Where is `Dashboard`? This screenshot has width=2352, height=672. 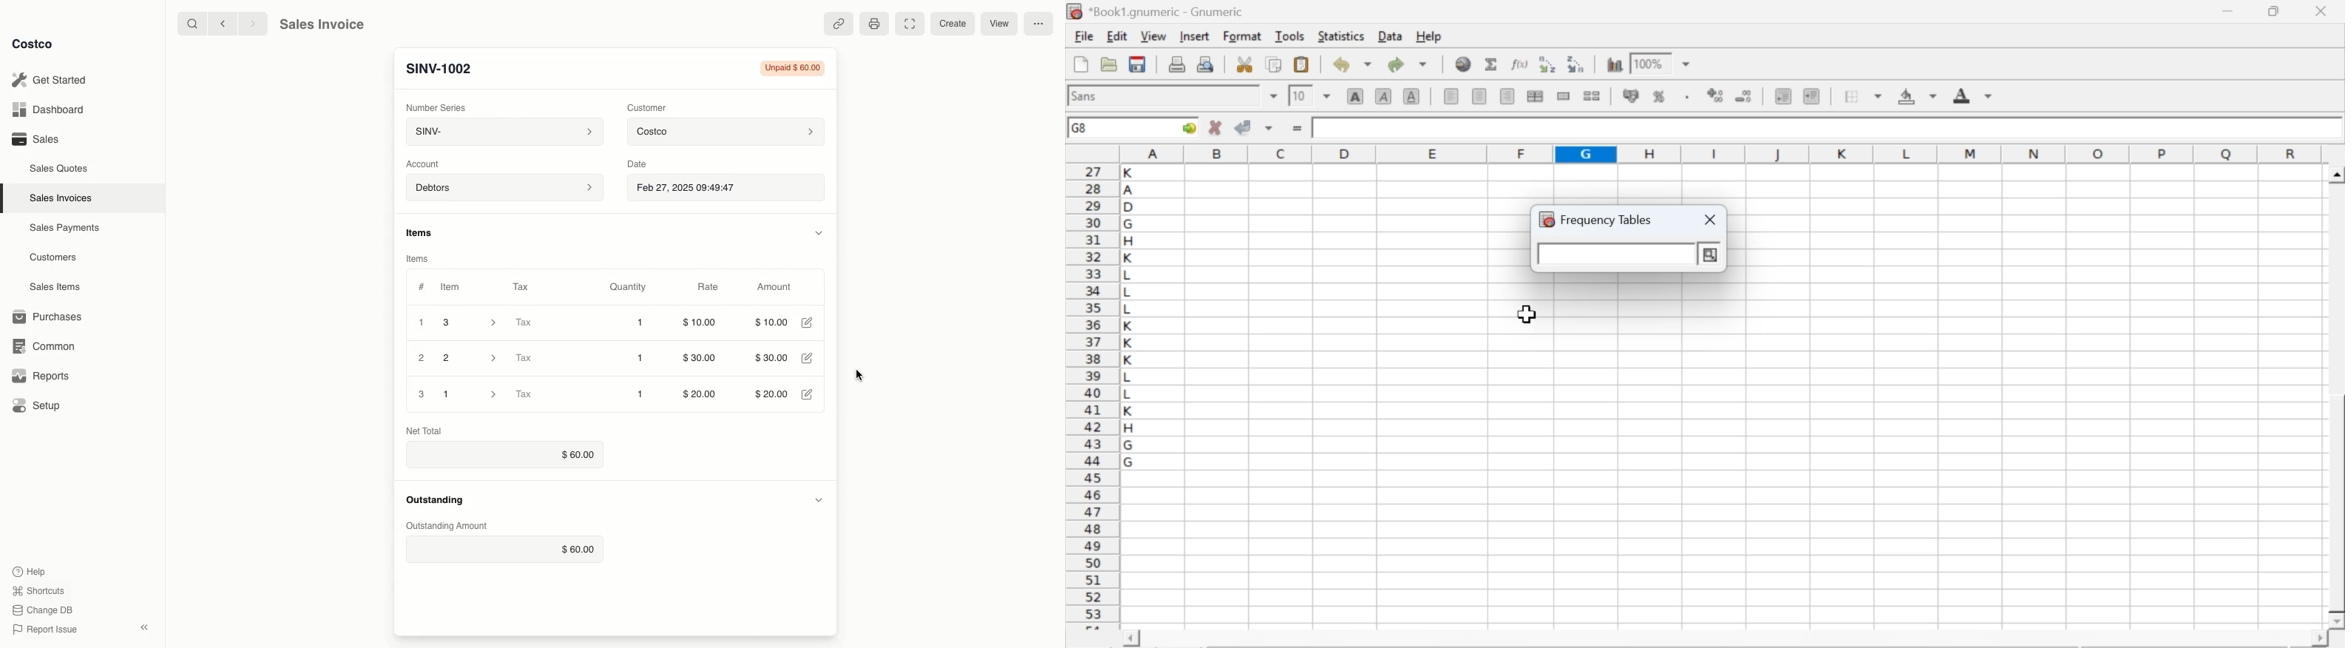 Dashboard is located at coordinates (52, 110).